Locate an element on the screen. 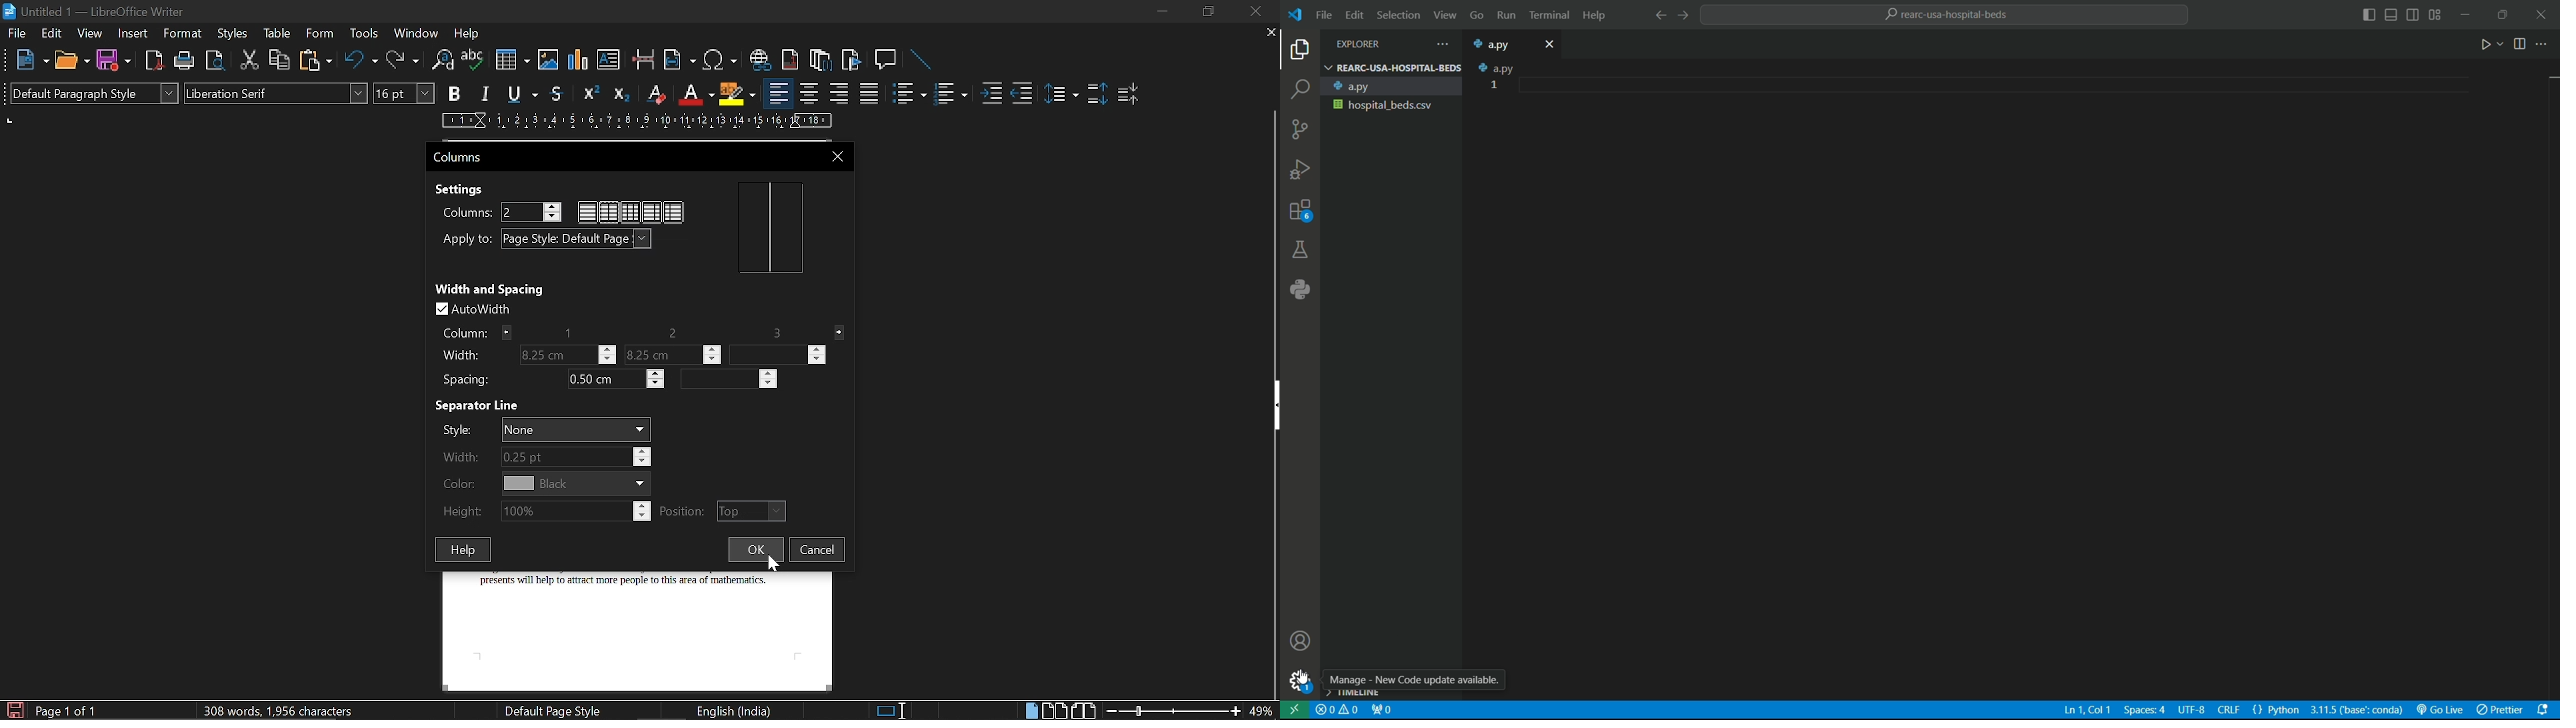 This screenshot has height=728, width=2576. Table is located at coordinates (281, 33).